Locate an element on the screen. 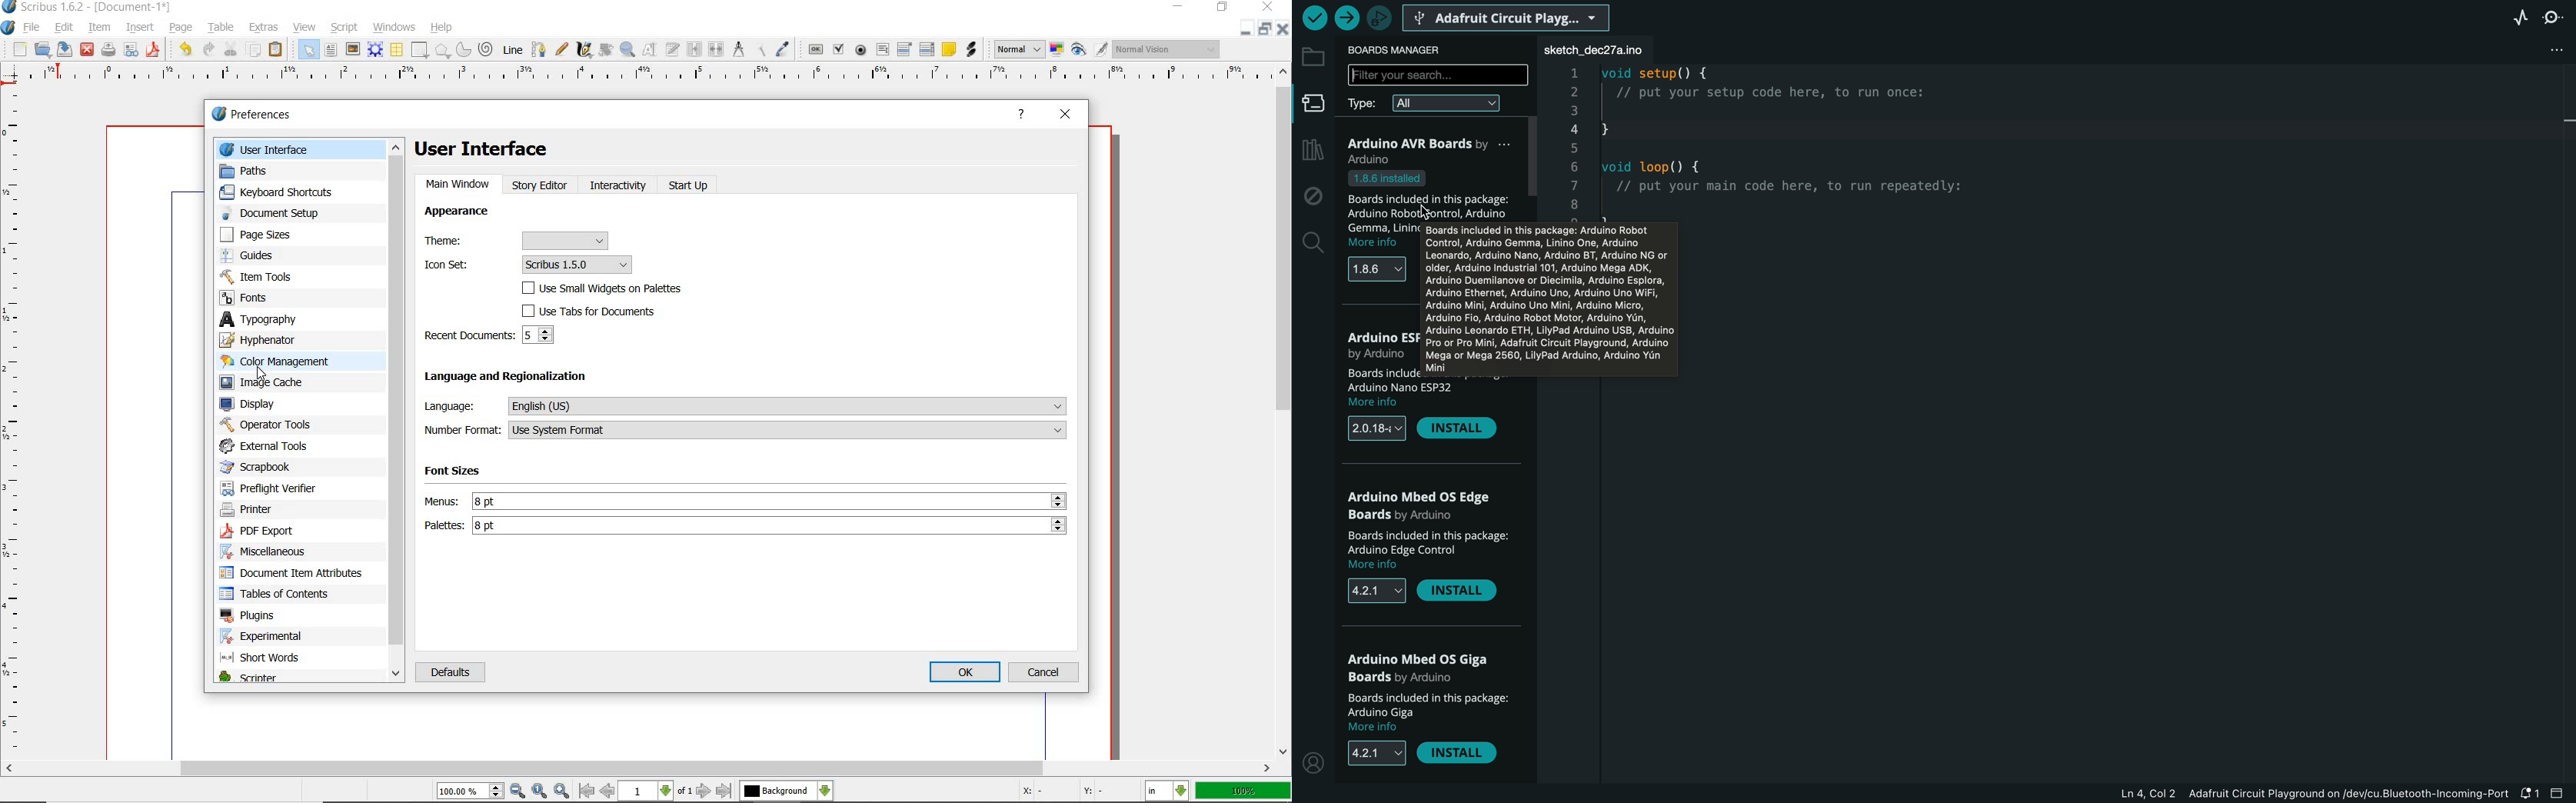 The height and width of the screenshot is (812, 2576). pdf list box is located at coordinates (926, 49).